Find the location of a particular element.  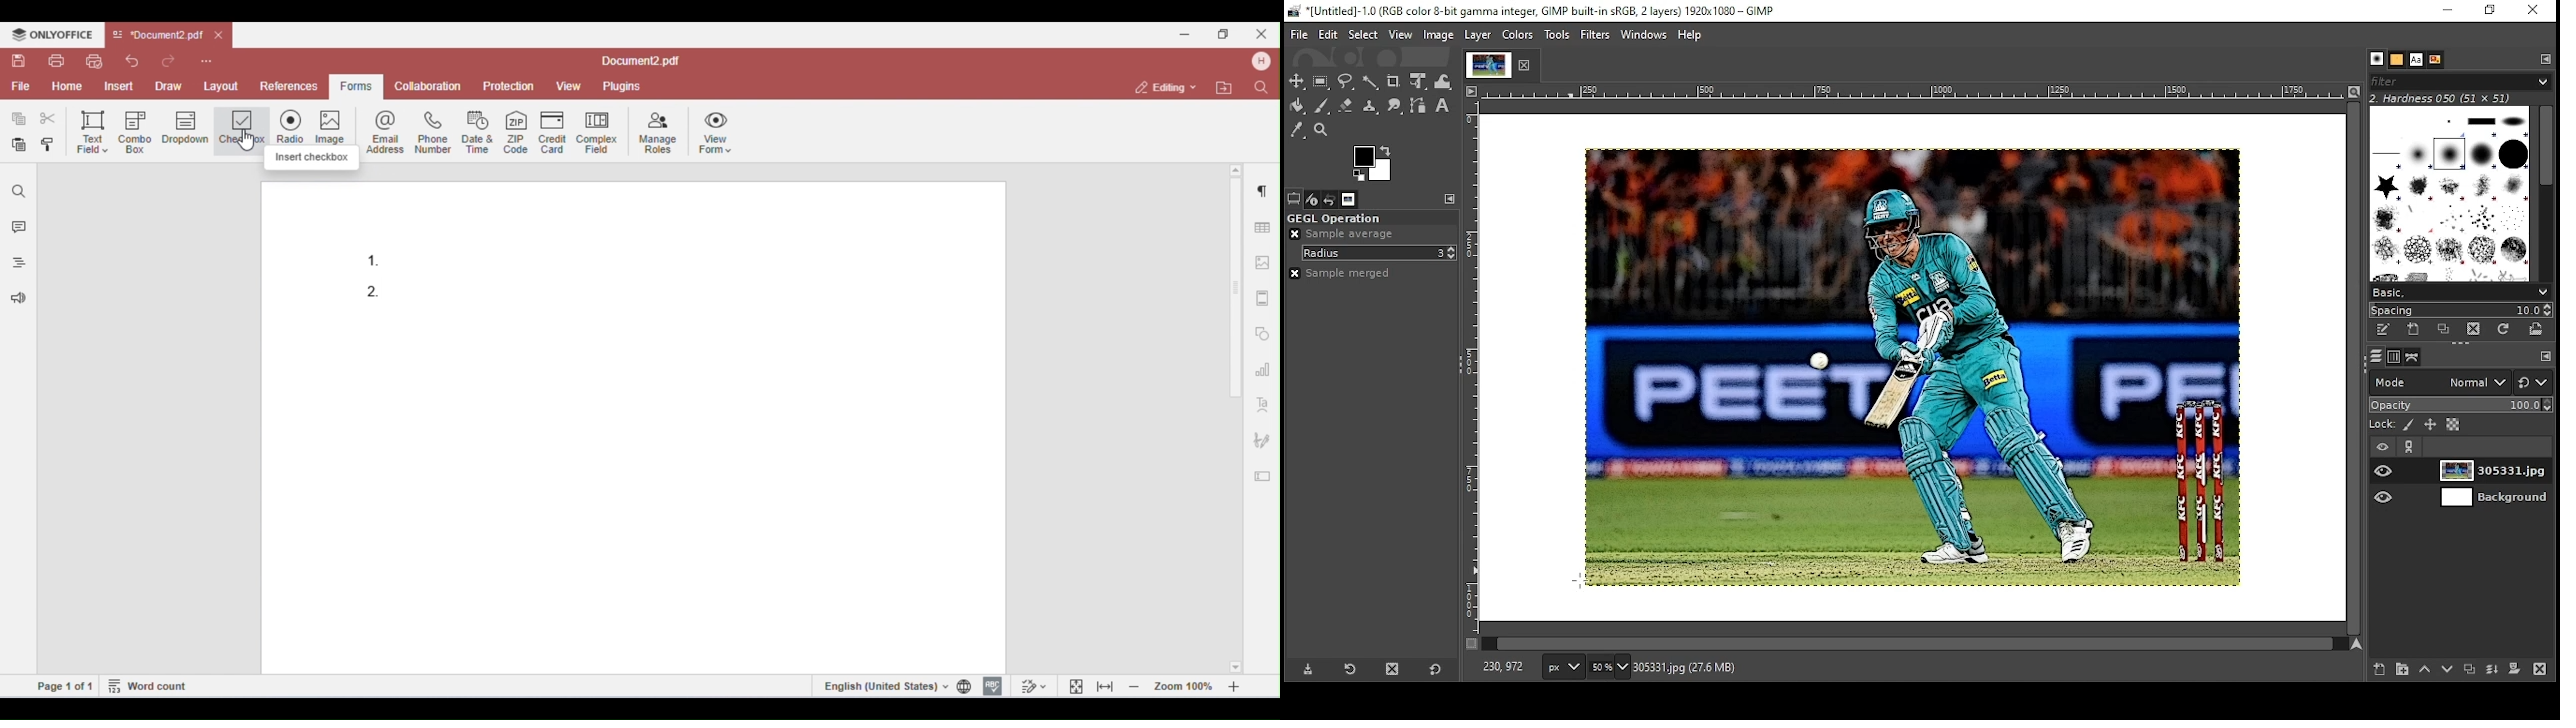

quick access tool bar is located at coordinates (207, 59).